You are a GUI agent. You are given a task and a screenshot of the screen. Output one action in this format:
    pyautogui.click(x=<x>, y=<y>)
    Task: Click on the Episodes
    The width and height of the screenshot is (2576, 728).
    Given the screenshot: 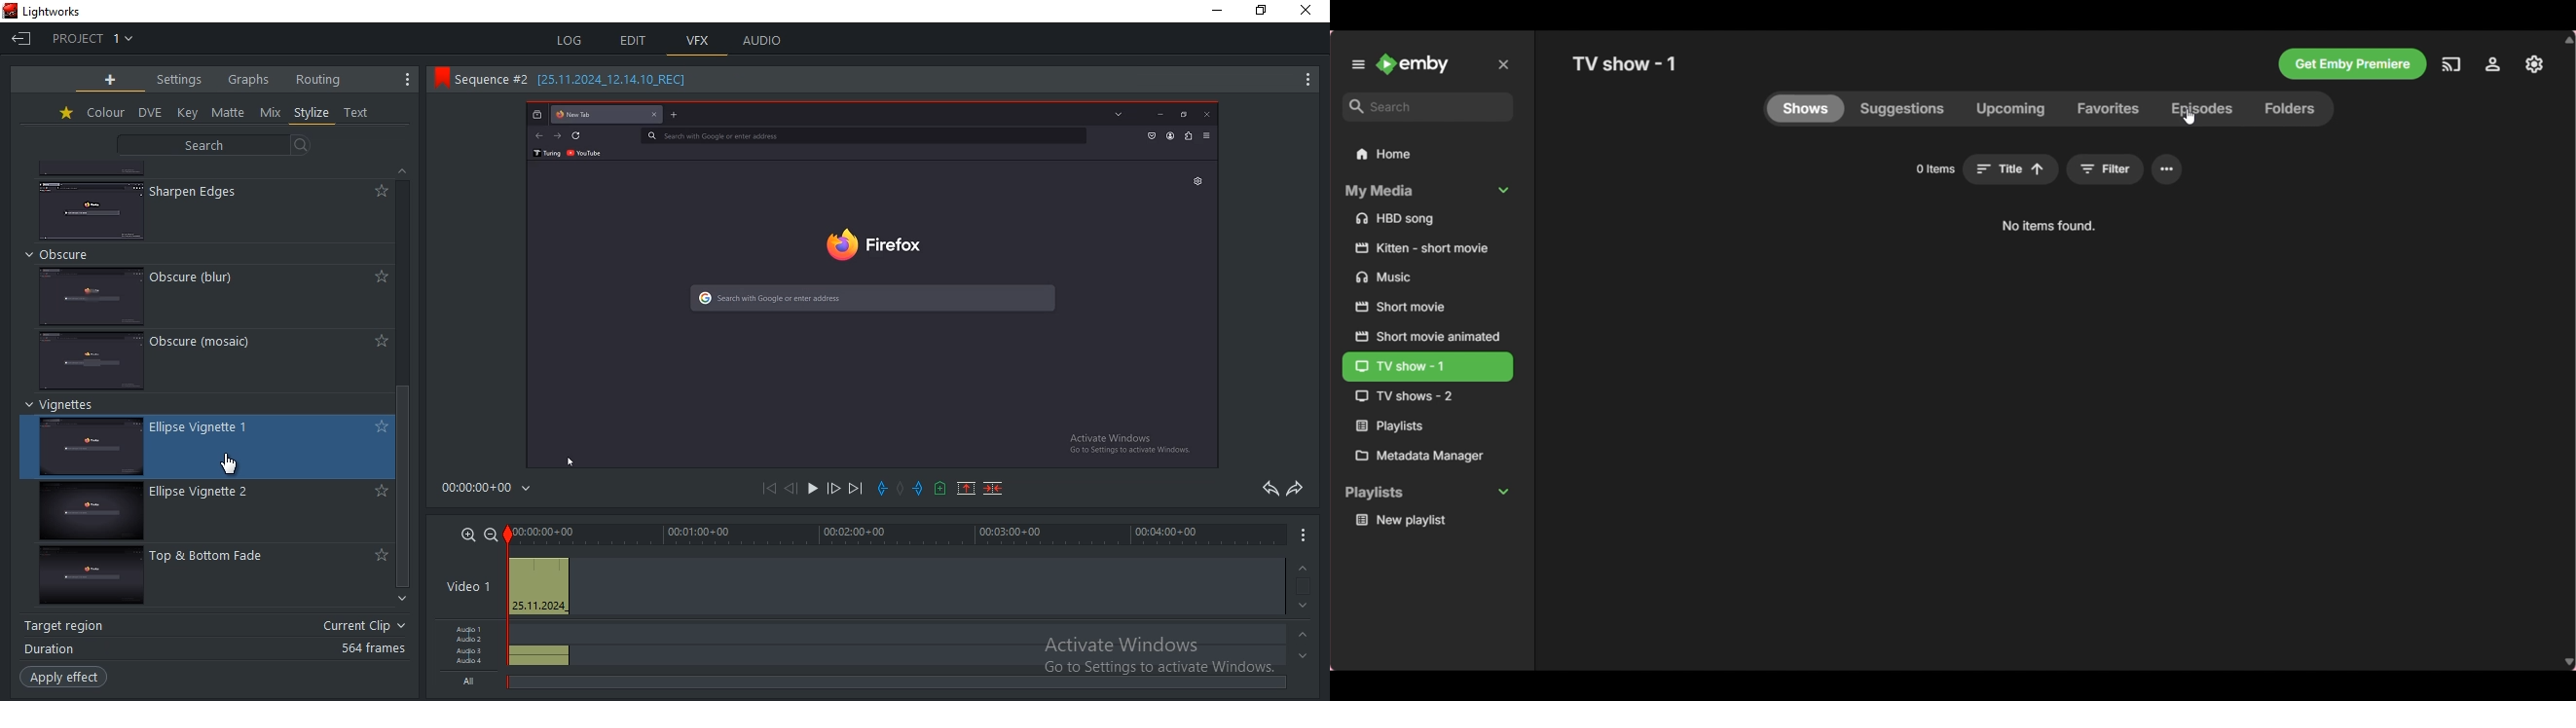 What is the action you would take?
    pyautogui.click(x=2202, y=108)
    